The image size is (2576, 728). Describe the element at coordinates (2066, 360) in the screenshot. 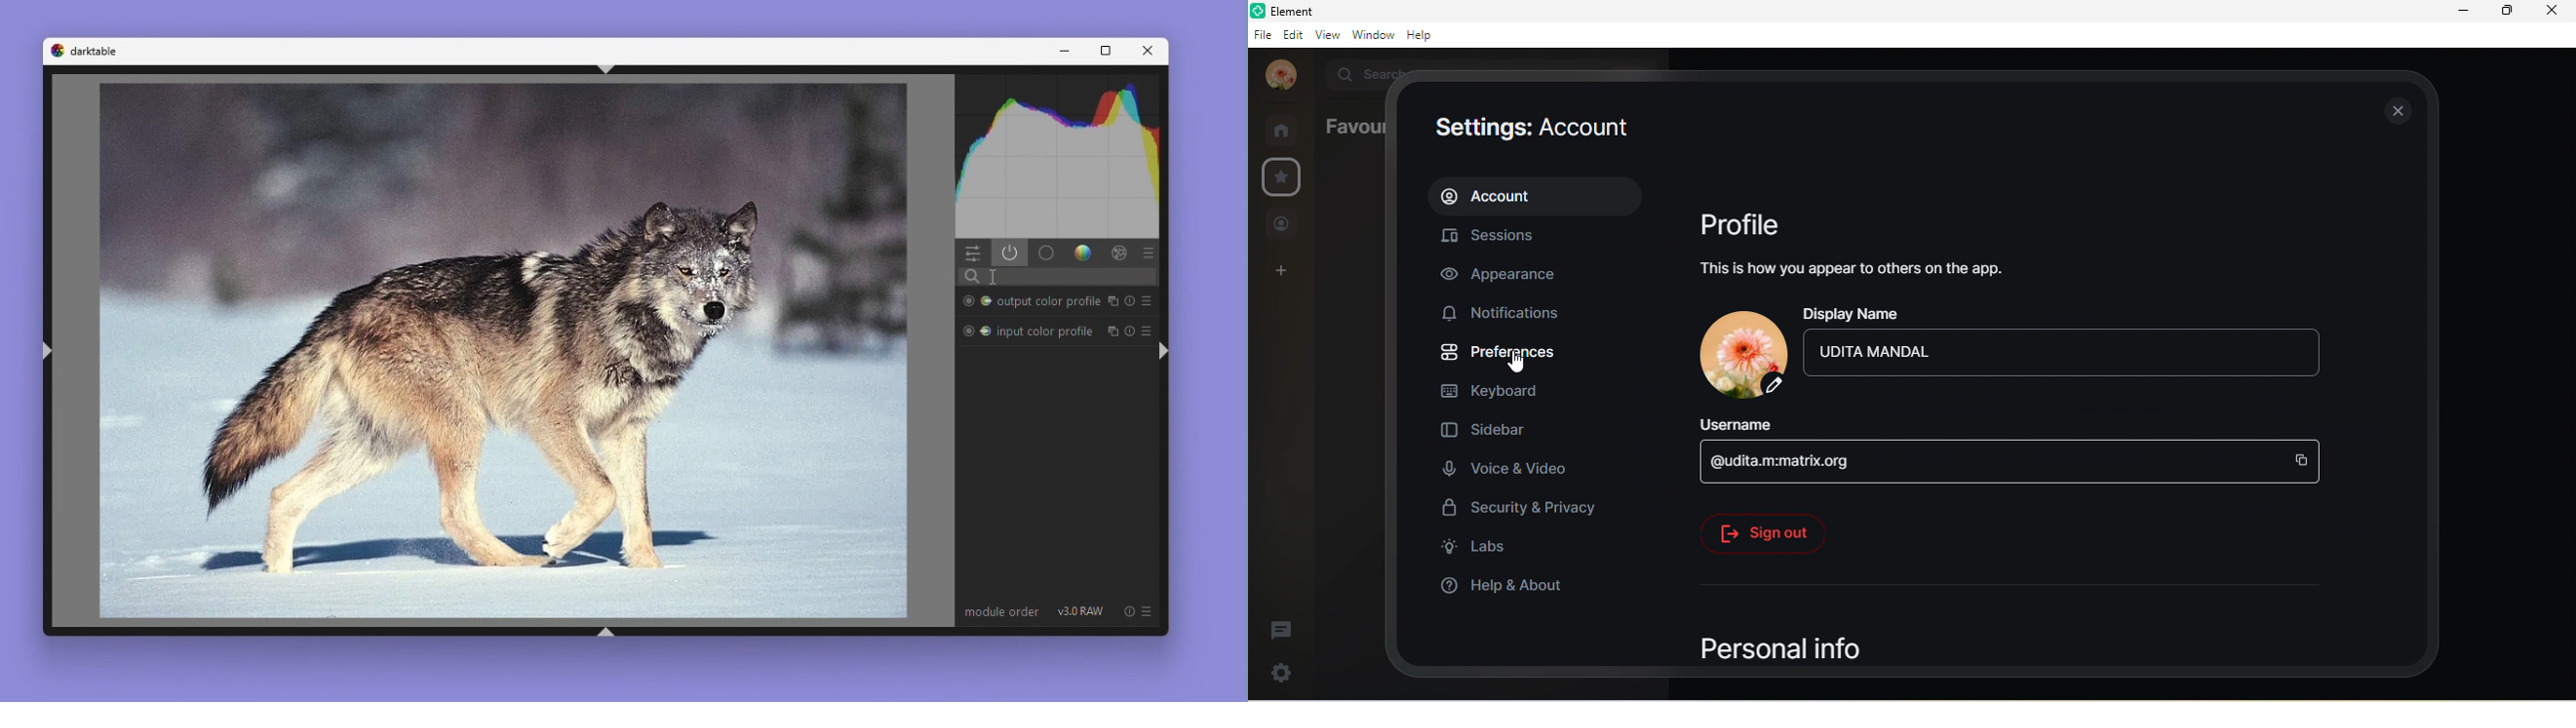

I see `udita mandal` at that location.